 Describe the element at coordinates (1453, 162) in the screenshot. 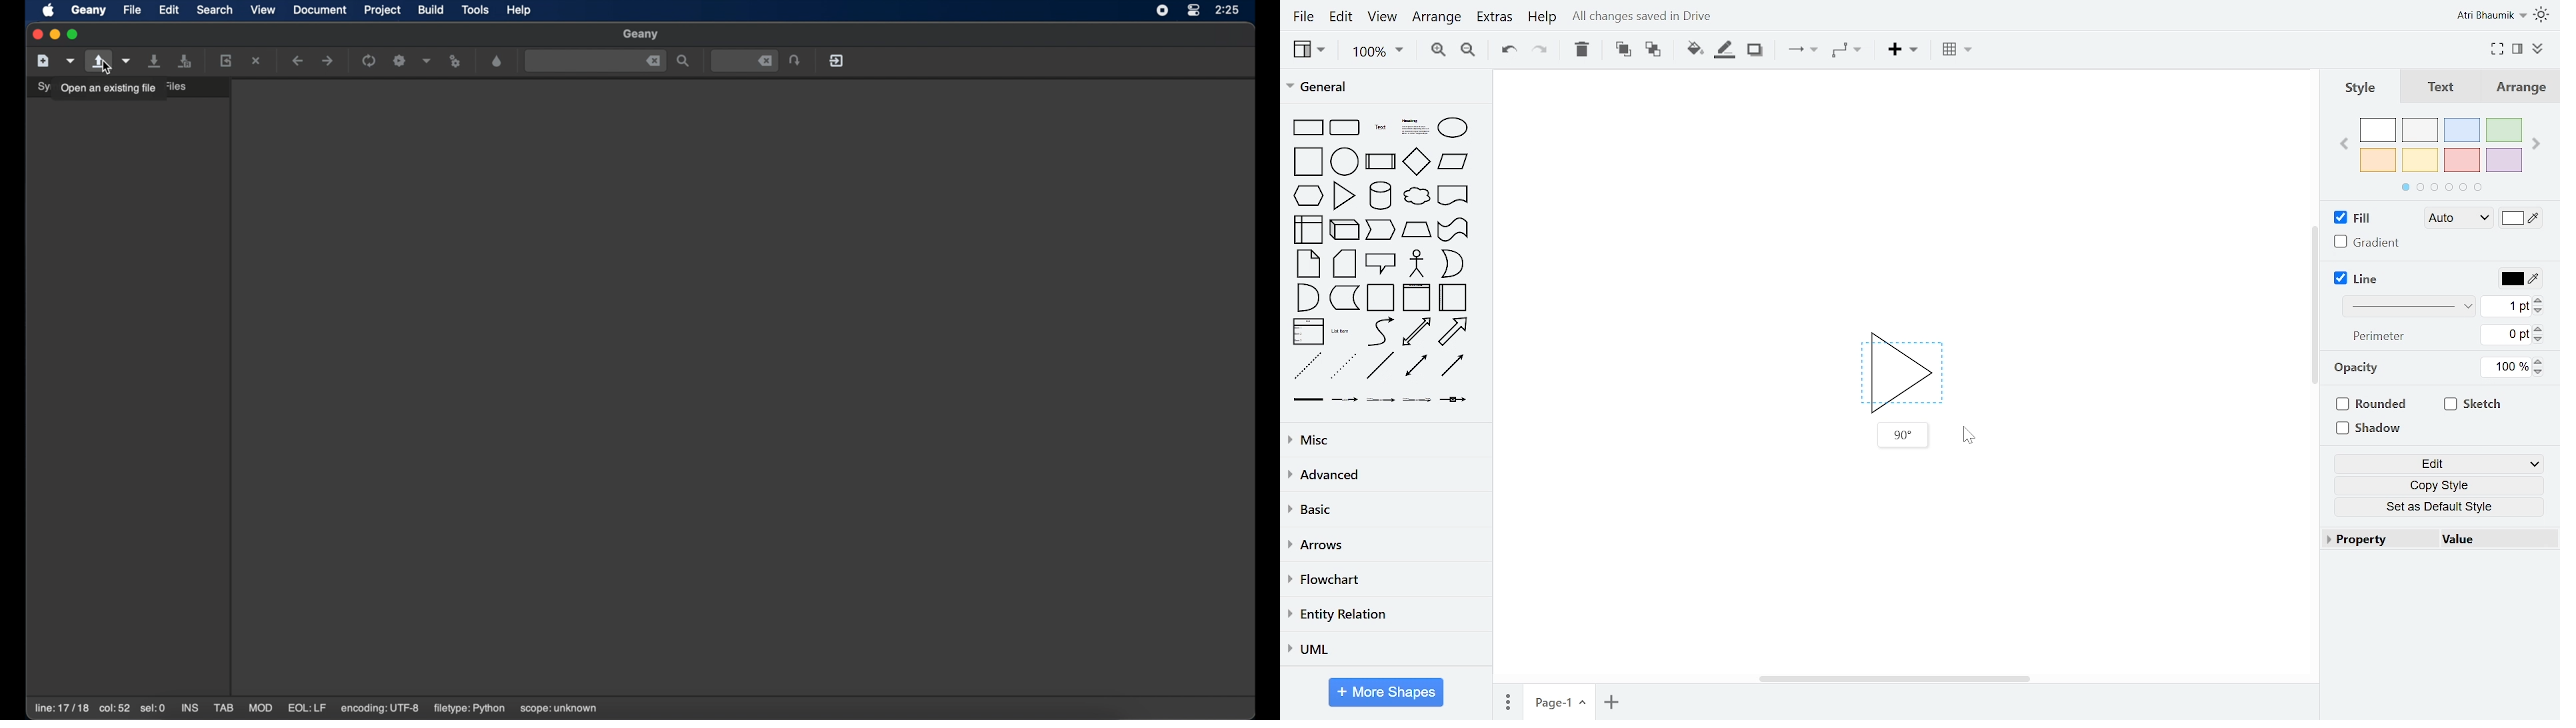

I see `parallelogram` at that location.